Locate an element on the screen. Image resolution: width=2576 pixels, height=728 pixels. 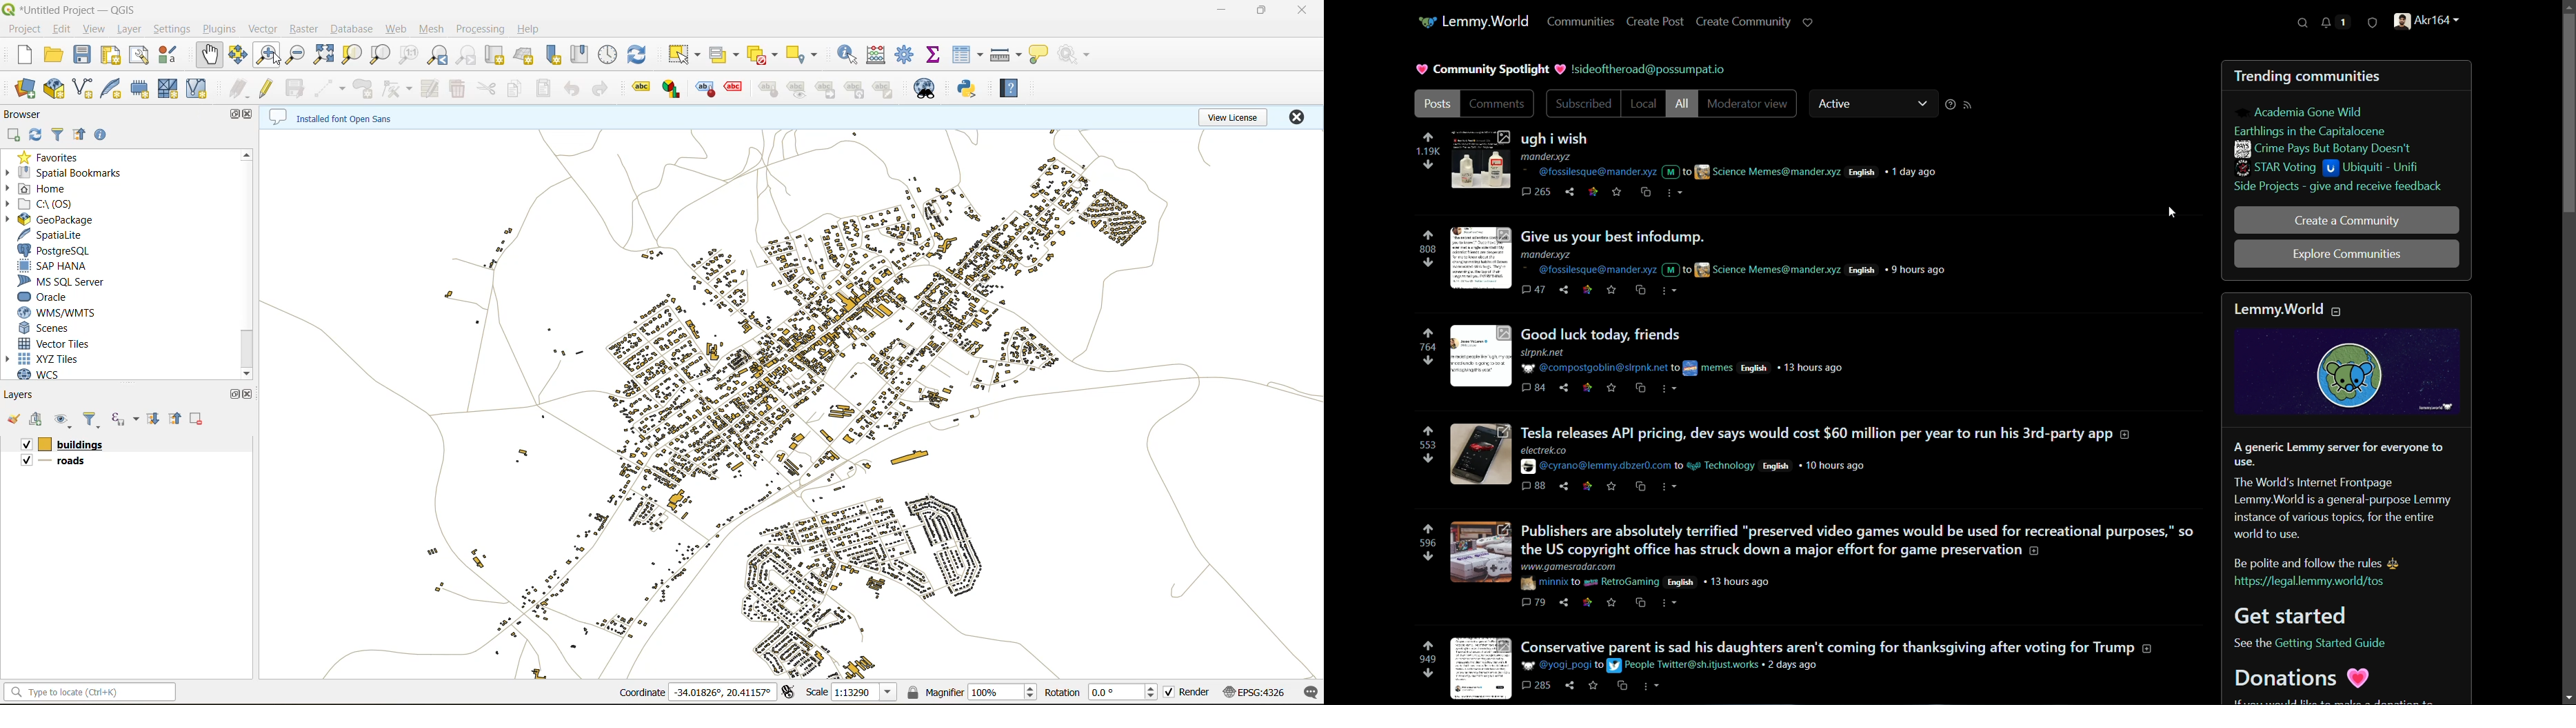
slrpnk.net is located at coordinates (1544, 353).